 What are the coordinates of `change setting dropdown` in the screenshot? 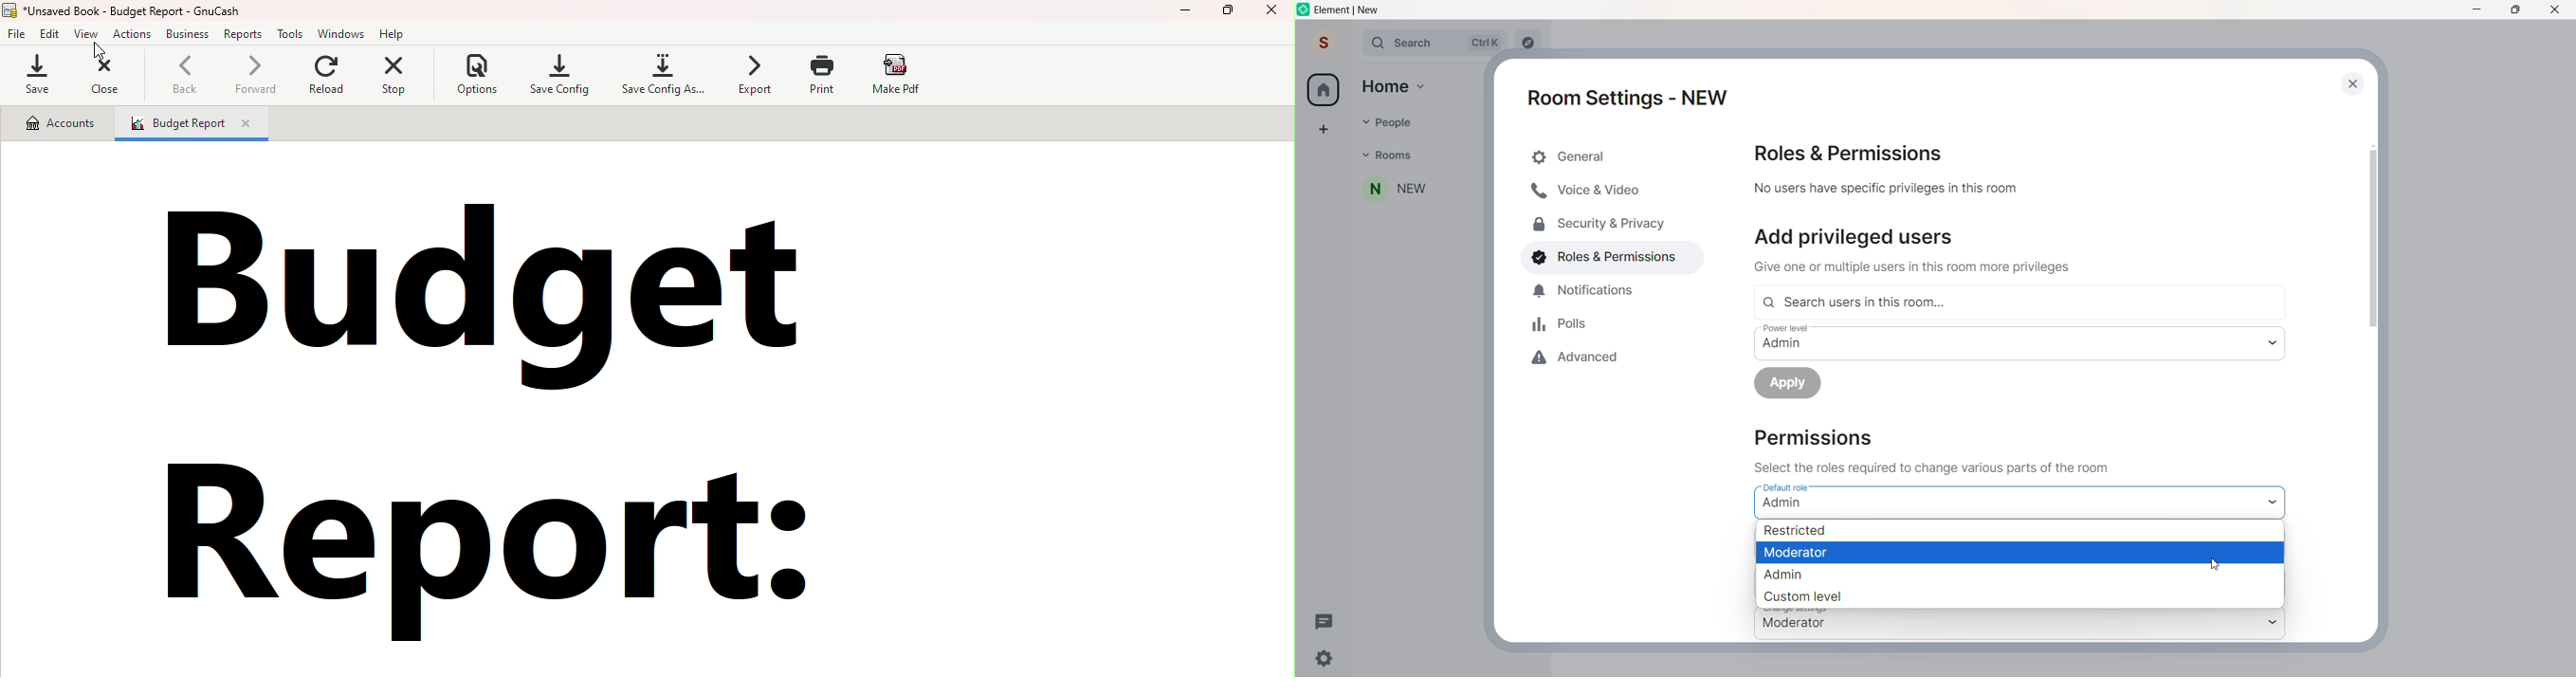 It's located at (2275, 625).